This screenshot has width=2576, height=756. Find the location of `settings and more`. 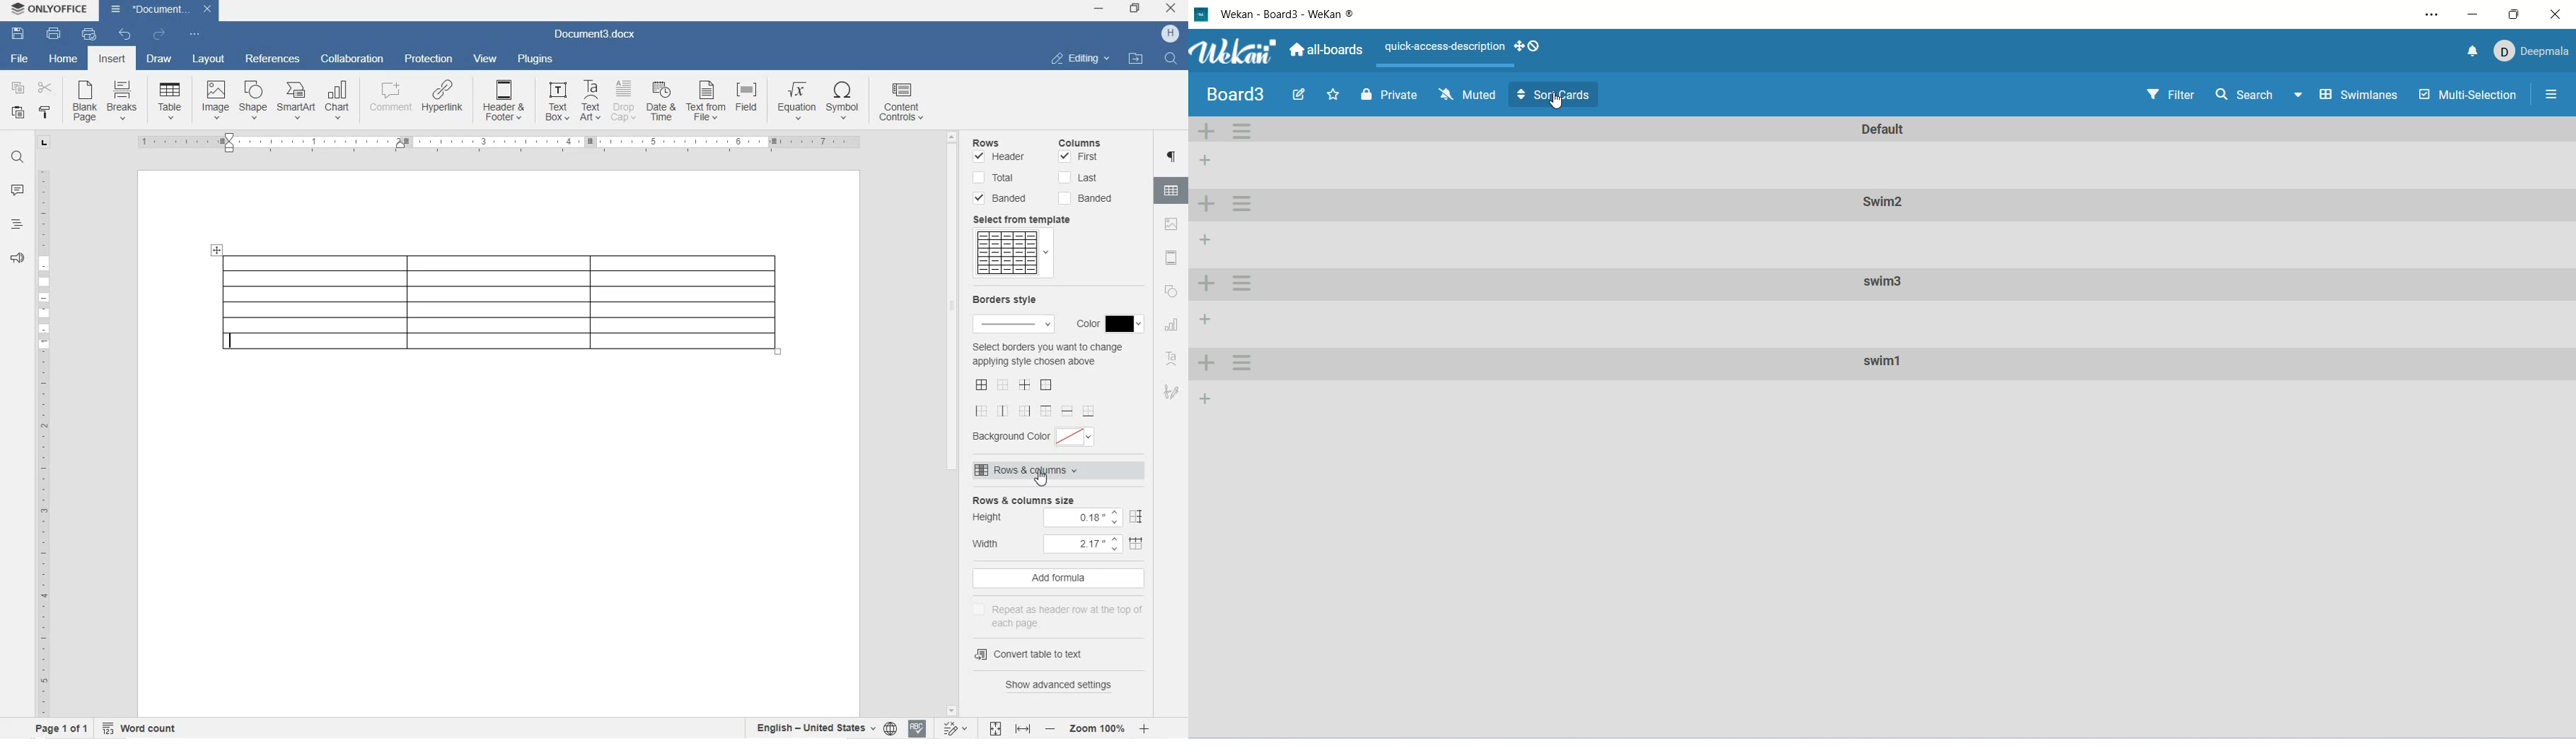

settings and more is located at coordinates (2431, 14).